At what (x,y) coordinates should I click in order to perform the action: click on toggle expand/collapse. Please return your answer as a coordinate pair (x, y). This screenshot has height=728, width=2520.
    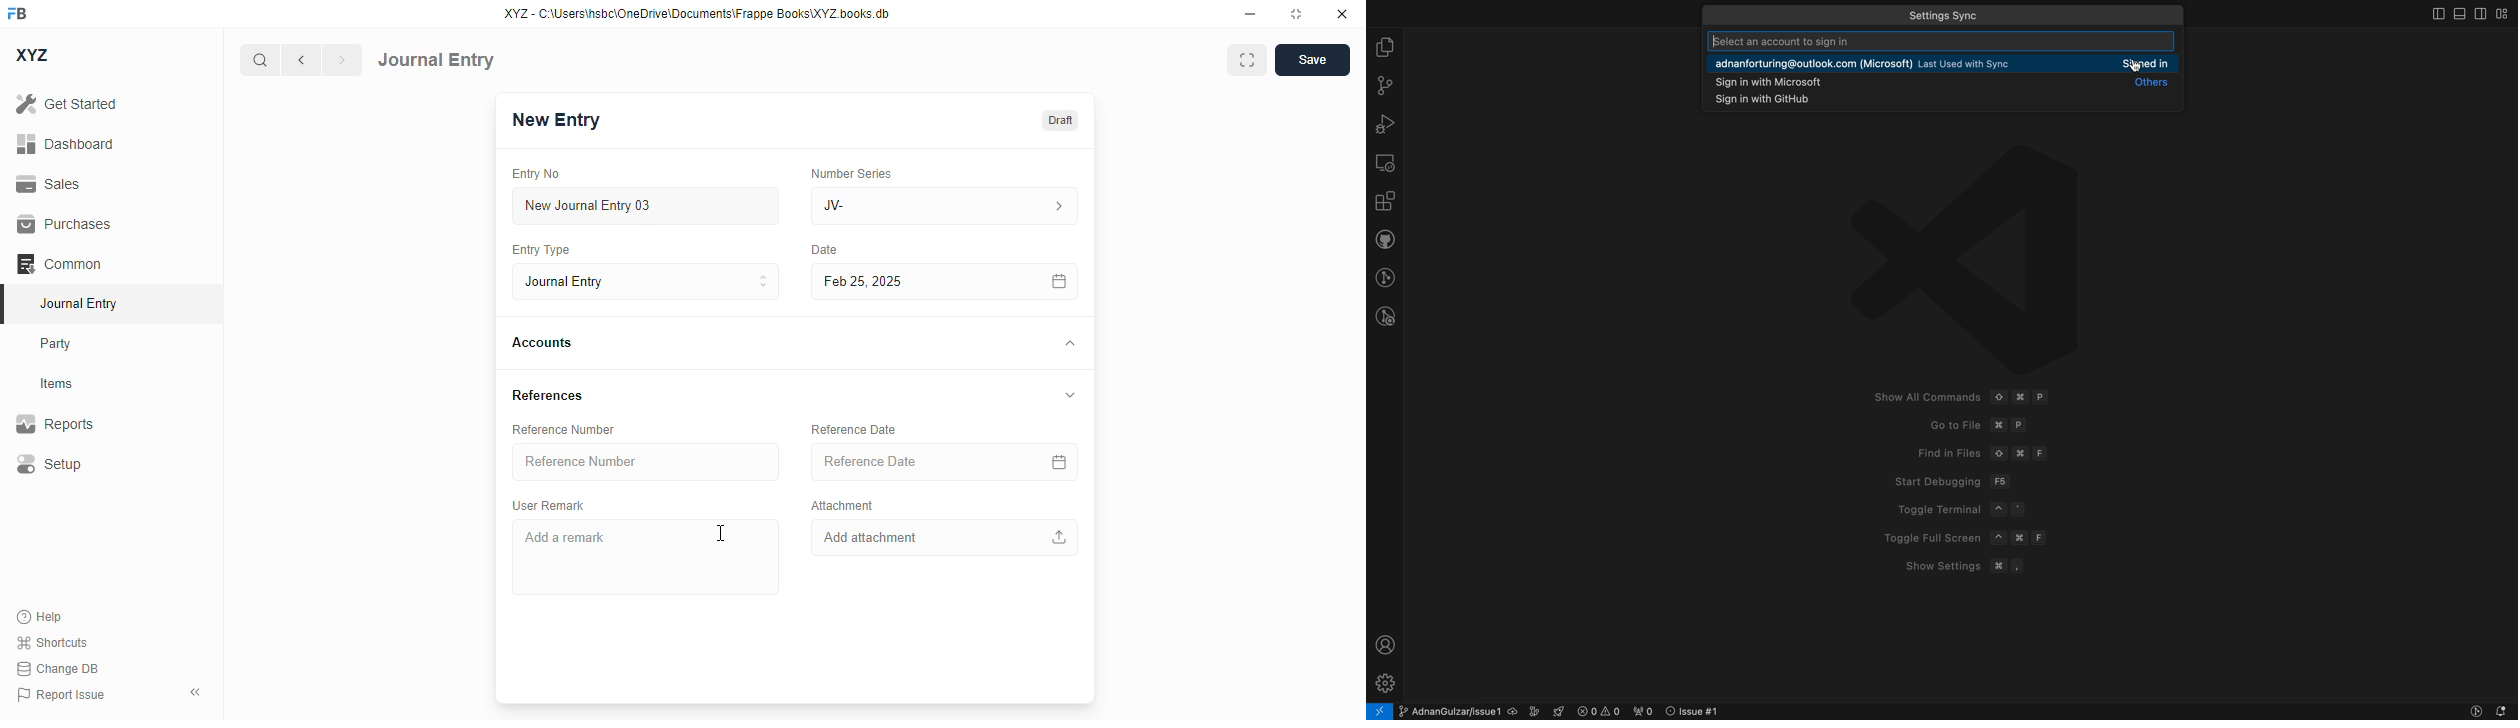
    Looking at the image, I should click on (1066, 343).